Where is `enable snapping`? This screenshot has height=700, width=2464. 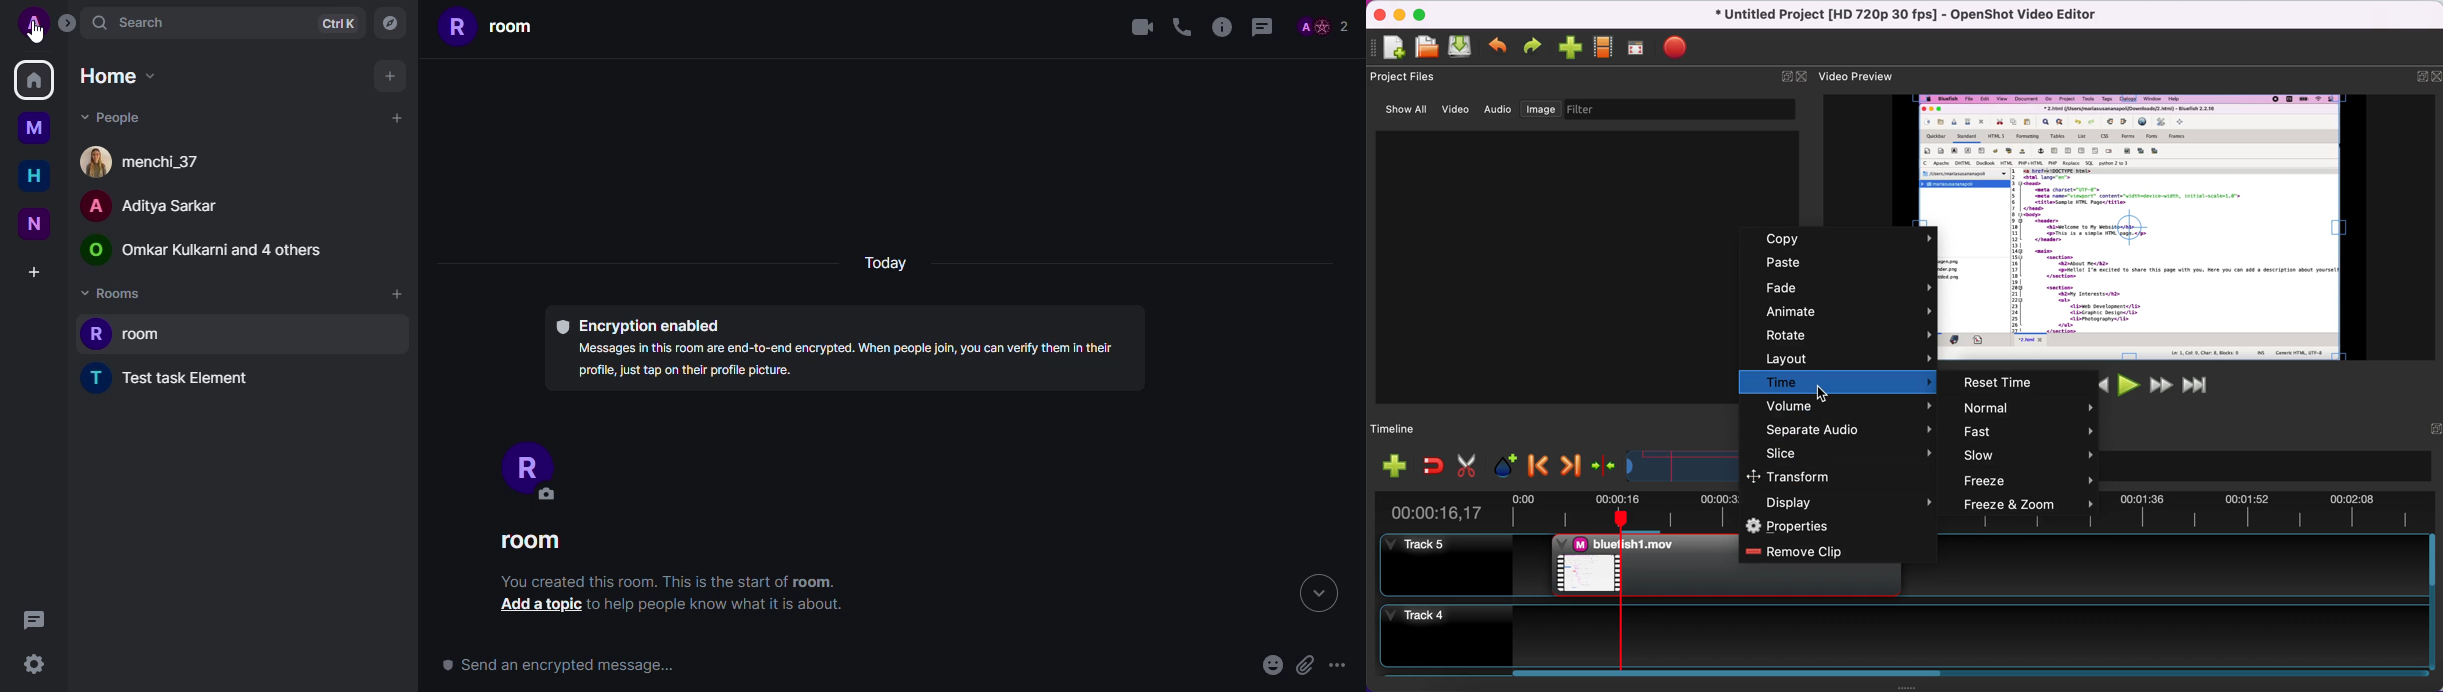
enable snapping is located at coordinates (1429, 465).